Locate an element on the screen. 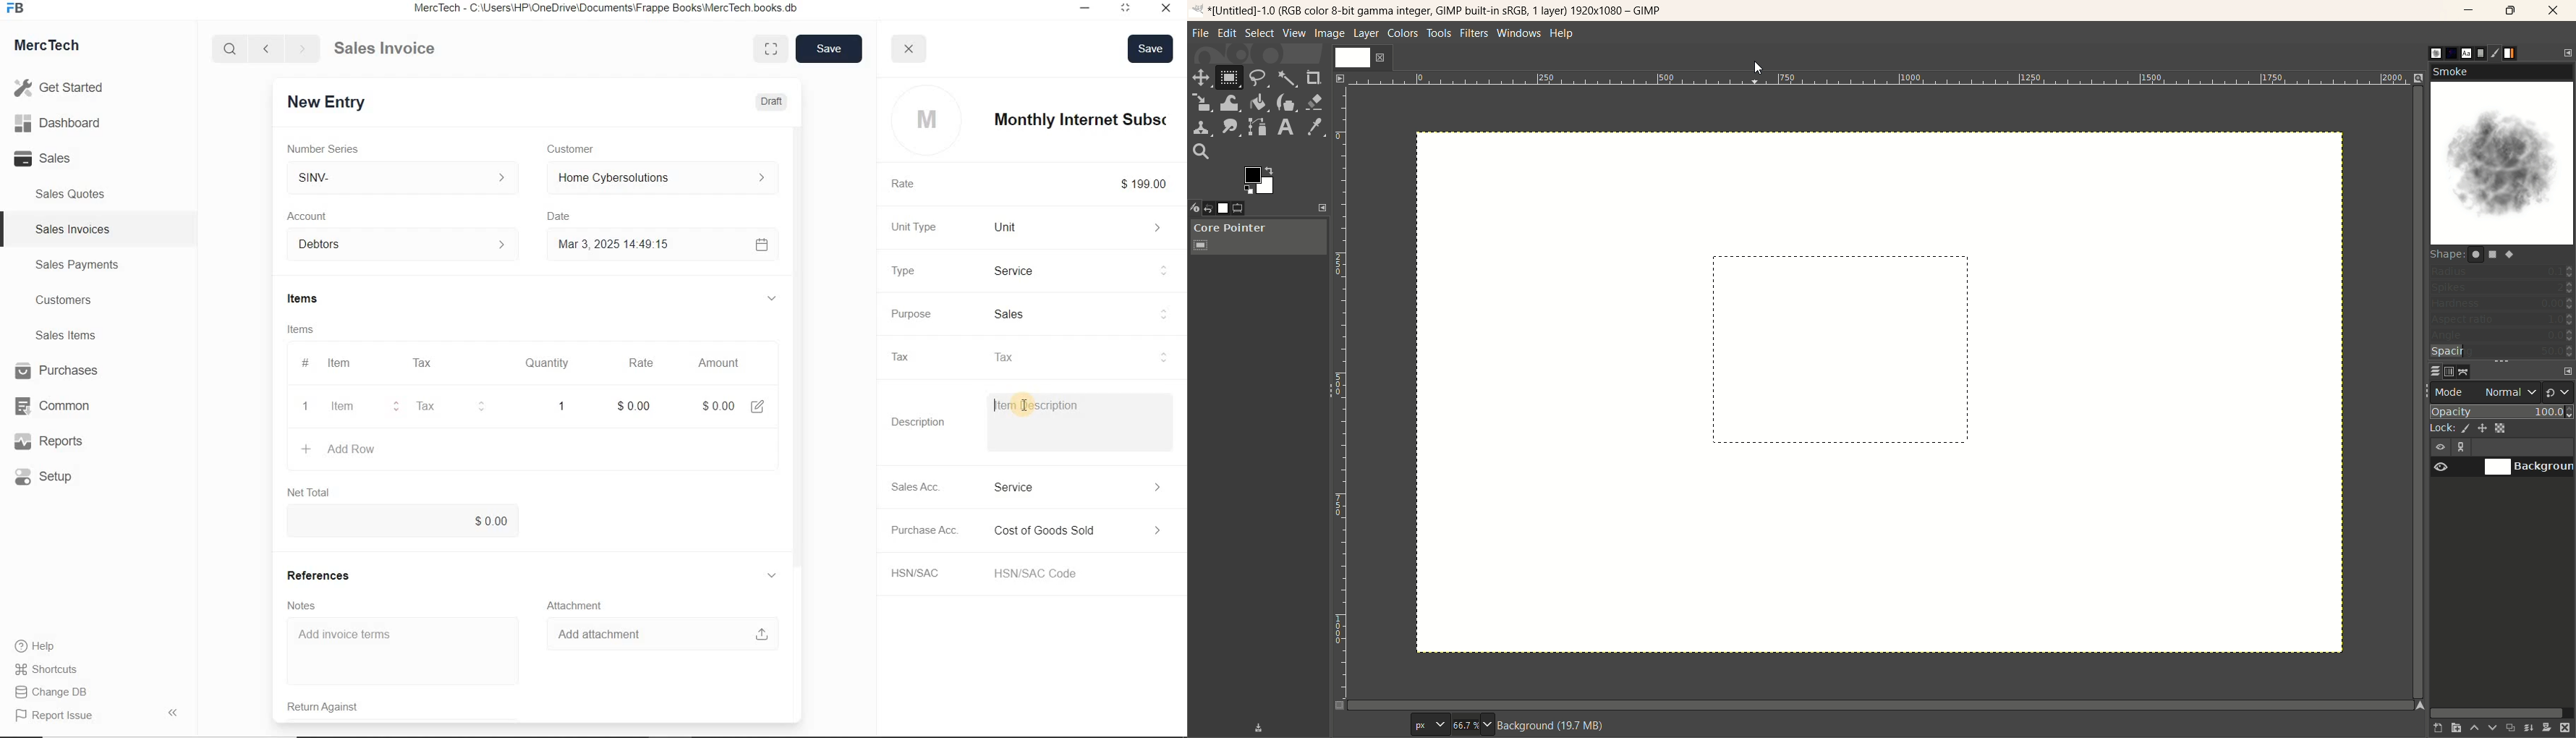  Dashboard is located at coordinates (64, 124).